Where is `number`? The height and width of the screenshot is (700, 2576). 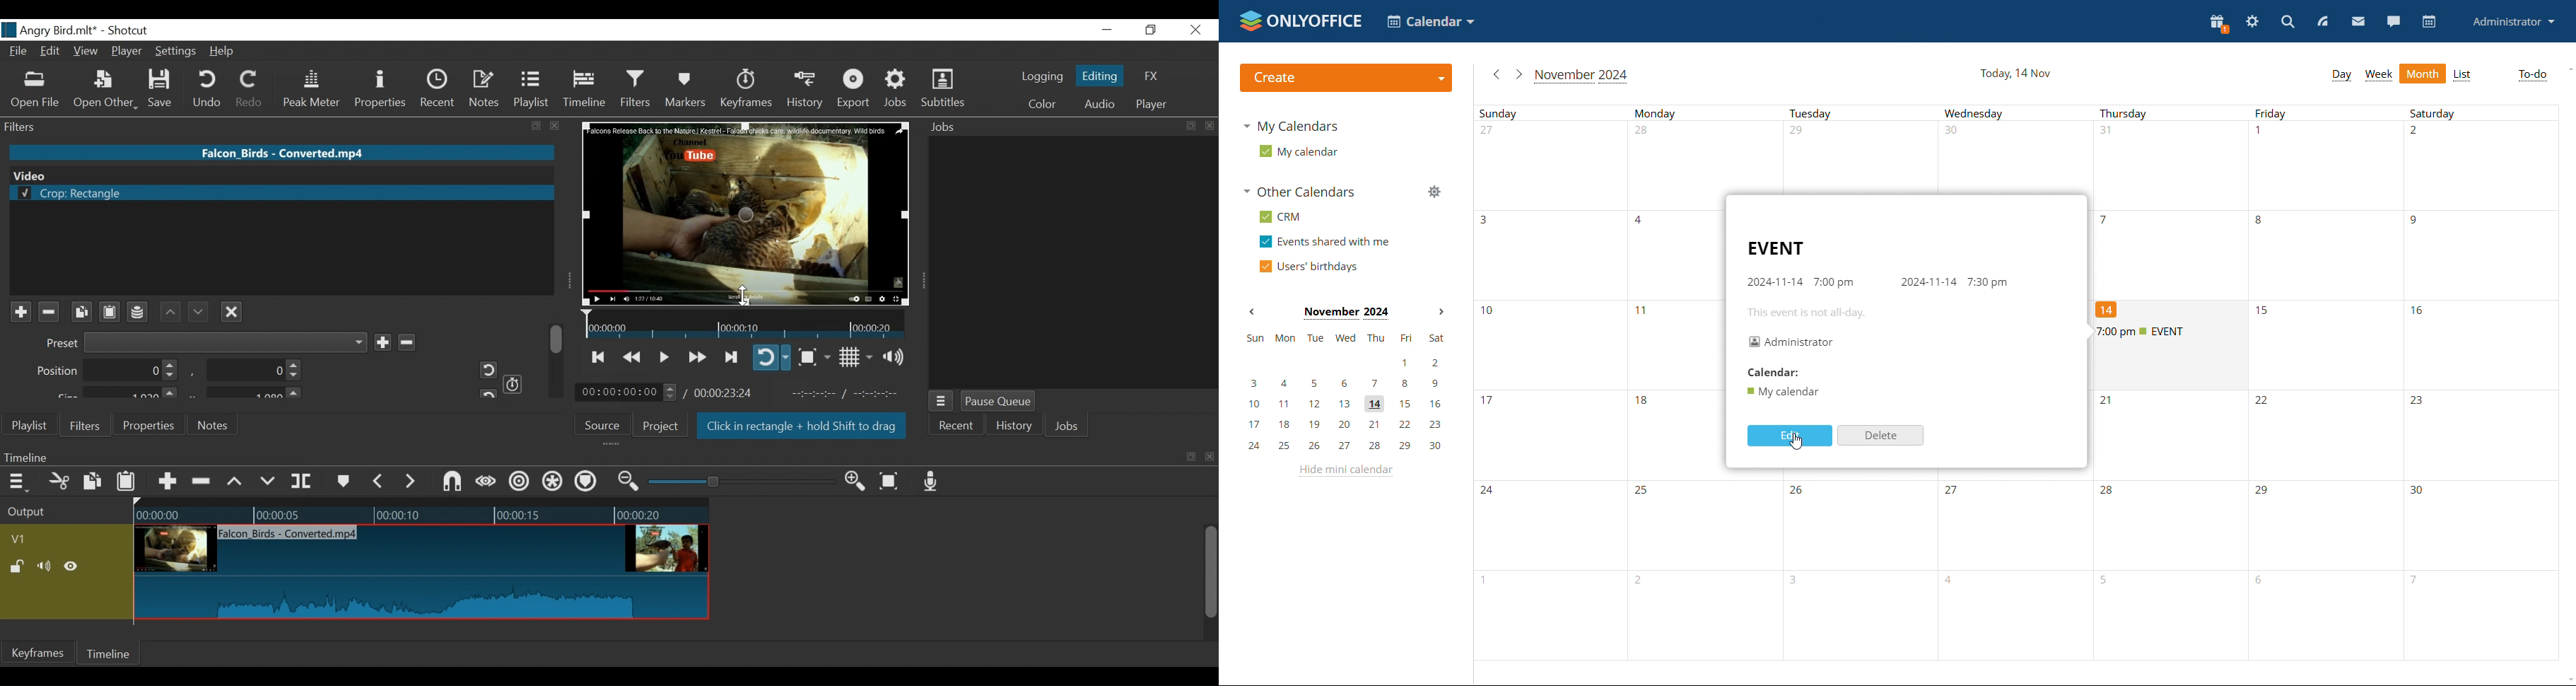 number is located at coordinates (2263, 581).